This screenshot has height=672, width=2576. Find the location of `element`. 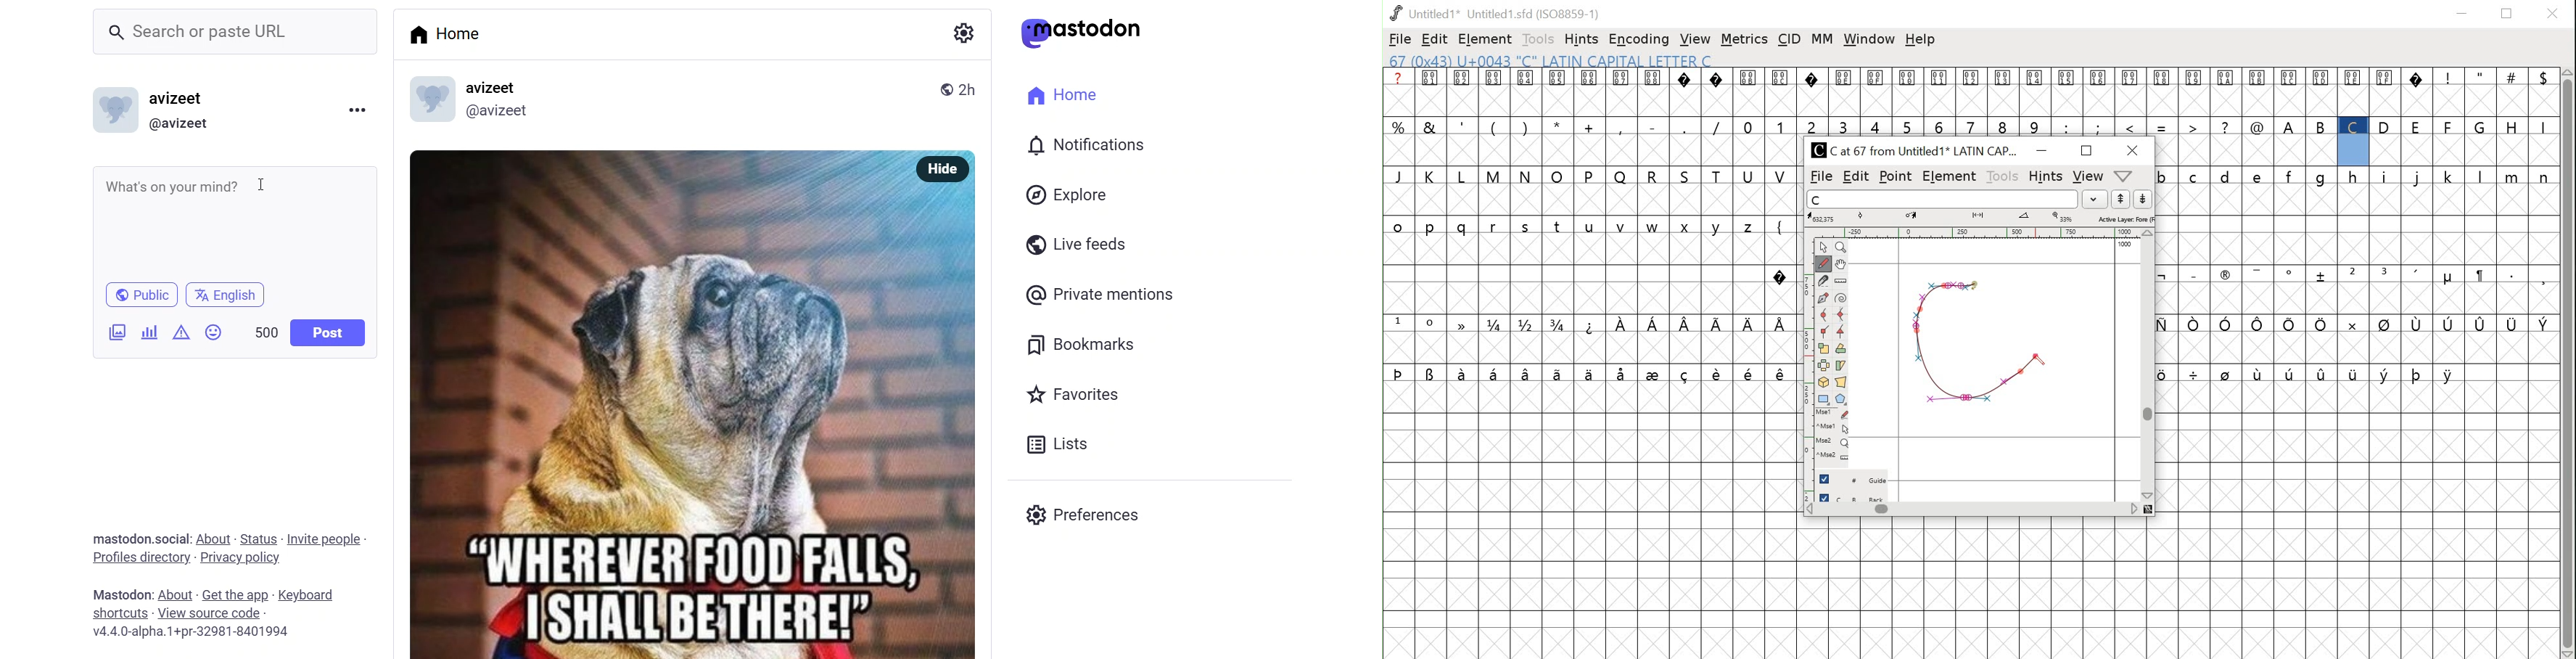

element is located at coordinates (1950, 175).